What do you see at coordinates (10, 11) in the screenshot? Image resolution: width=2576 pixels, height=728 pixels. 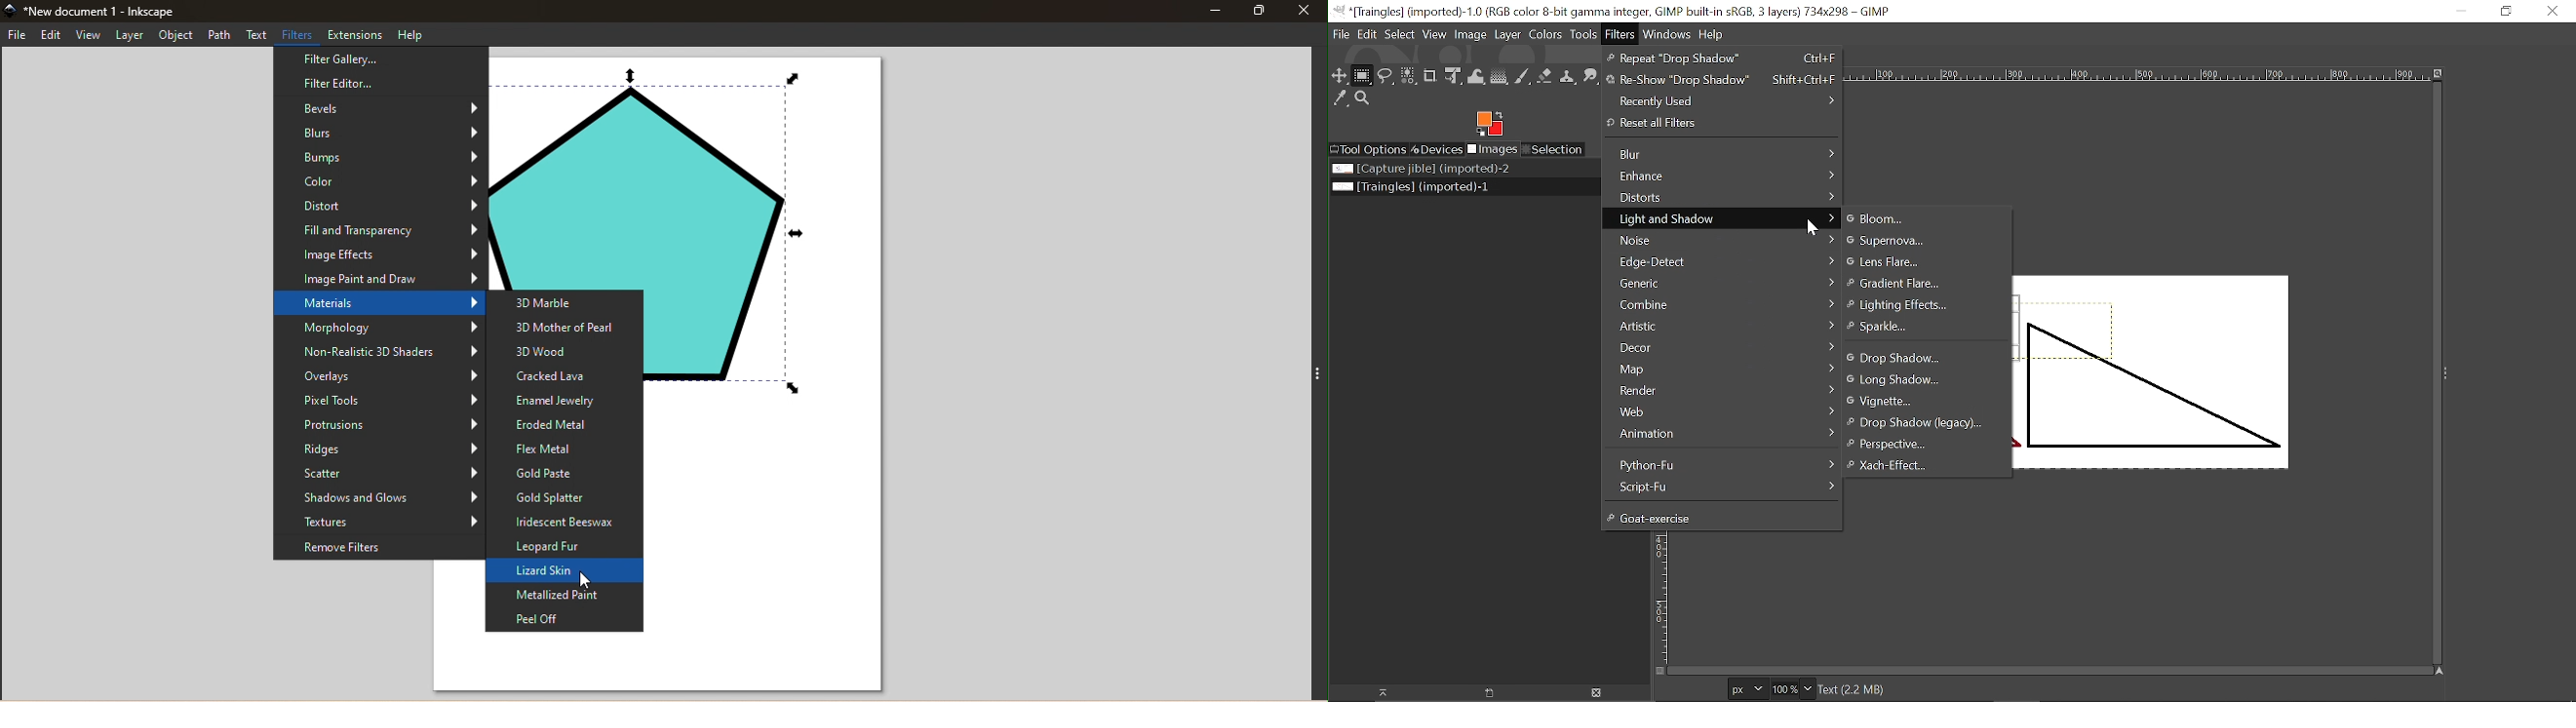 I see `app icon` at bounding box center [10, 11].